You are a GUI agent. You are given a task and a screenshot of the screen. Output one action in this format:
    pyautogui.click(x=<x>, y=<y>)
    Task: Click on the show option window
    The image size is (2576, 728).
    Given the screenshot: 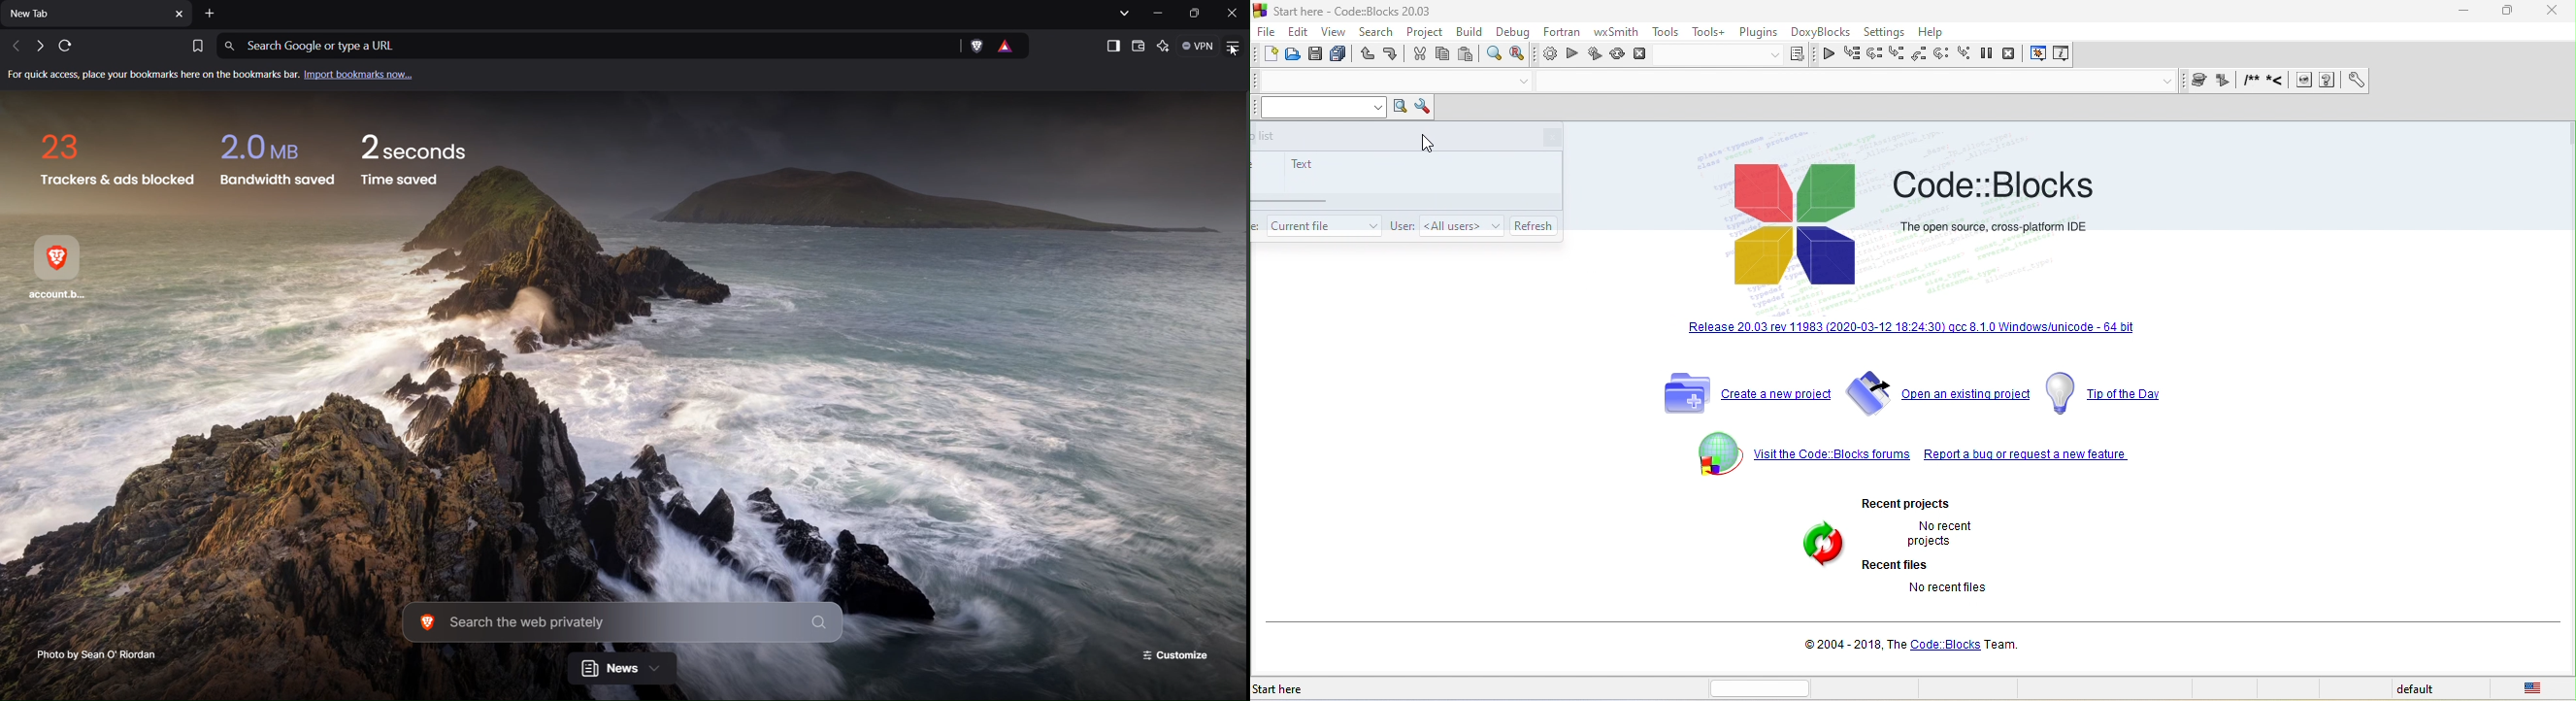 What is the action you would take?
    pyautogui.click(x=1421, y=108)
    